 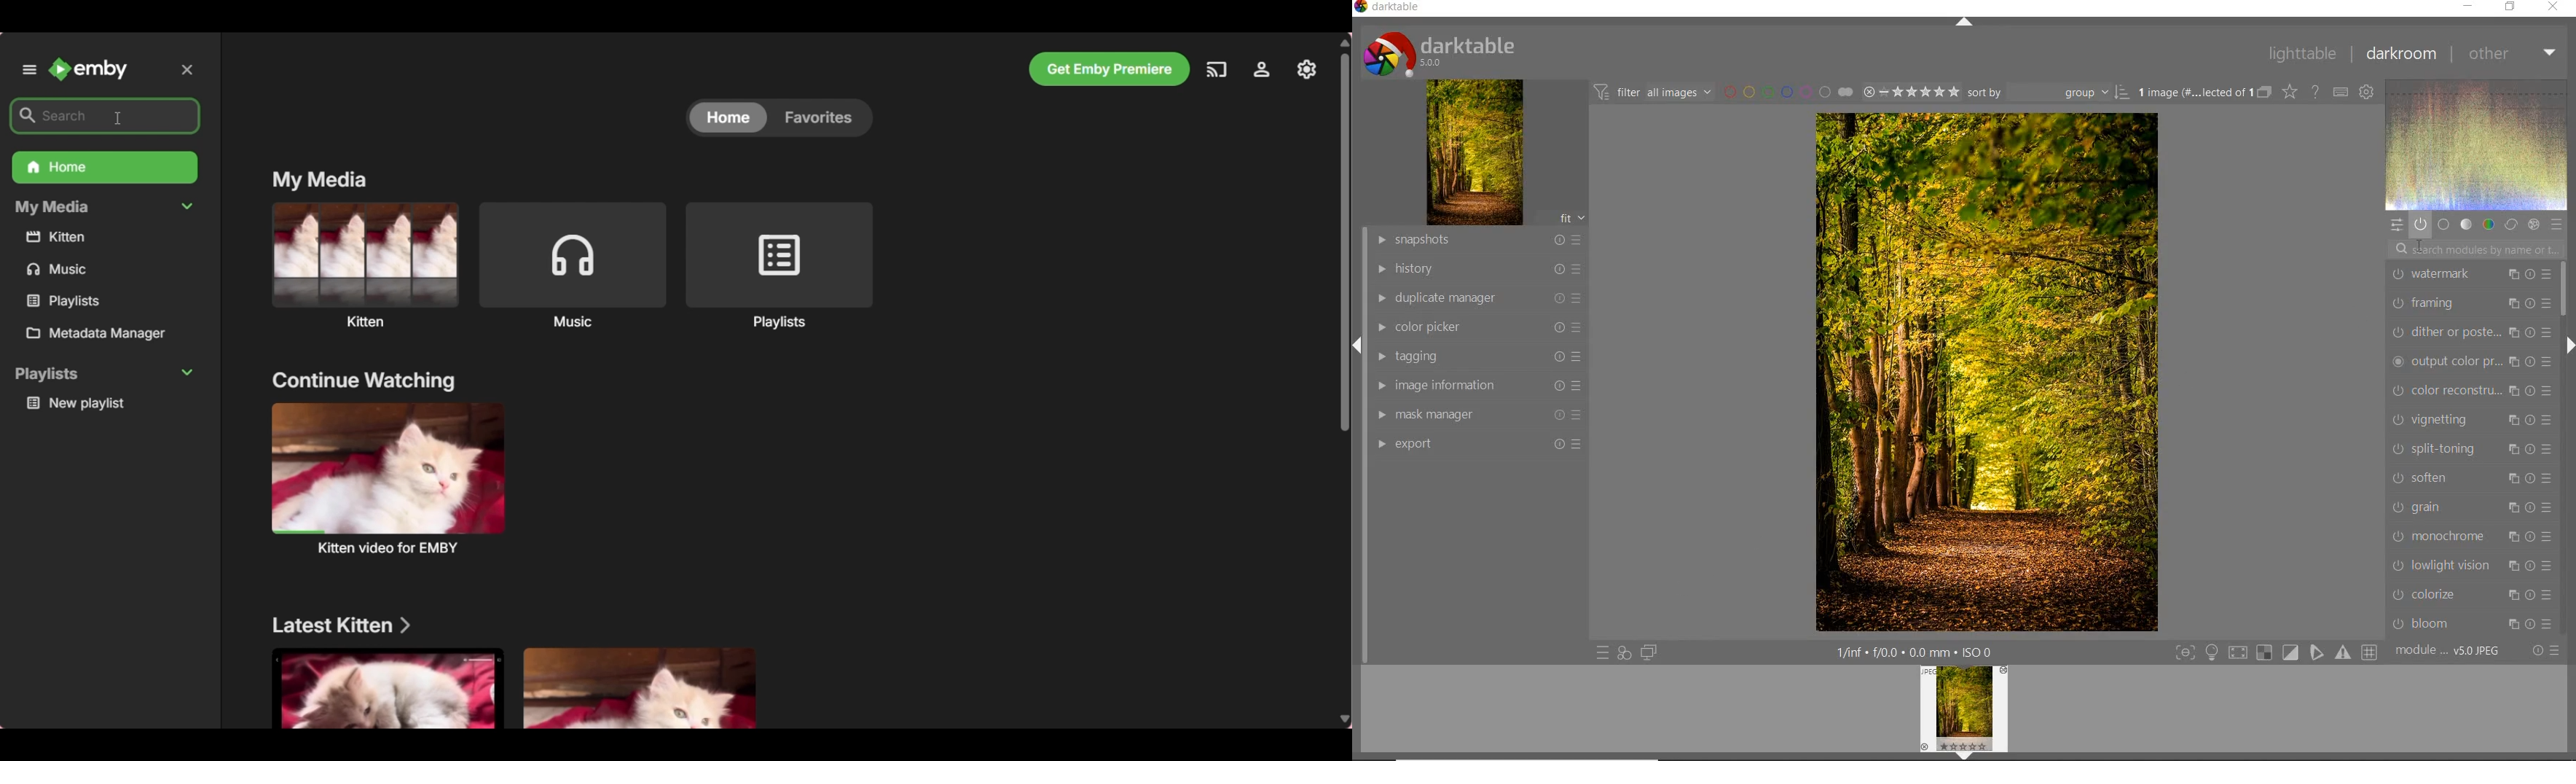 I want to click on watermark, so click(x=2470, y=275).